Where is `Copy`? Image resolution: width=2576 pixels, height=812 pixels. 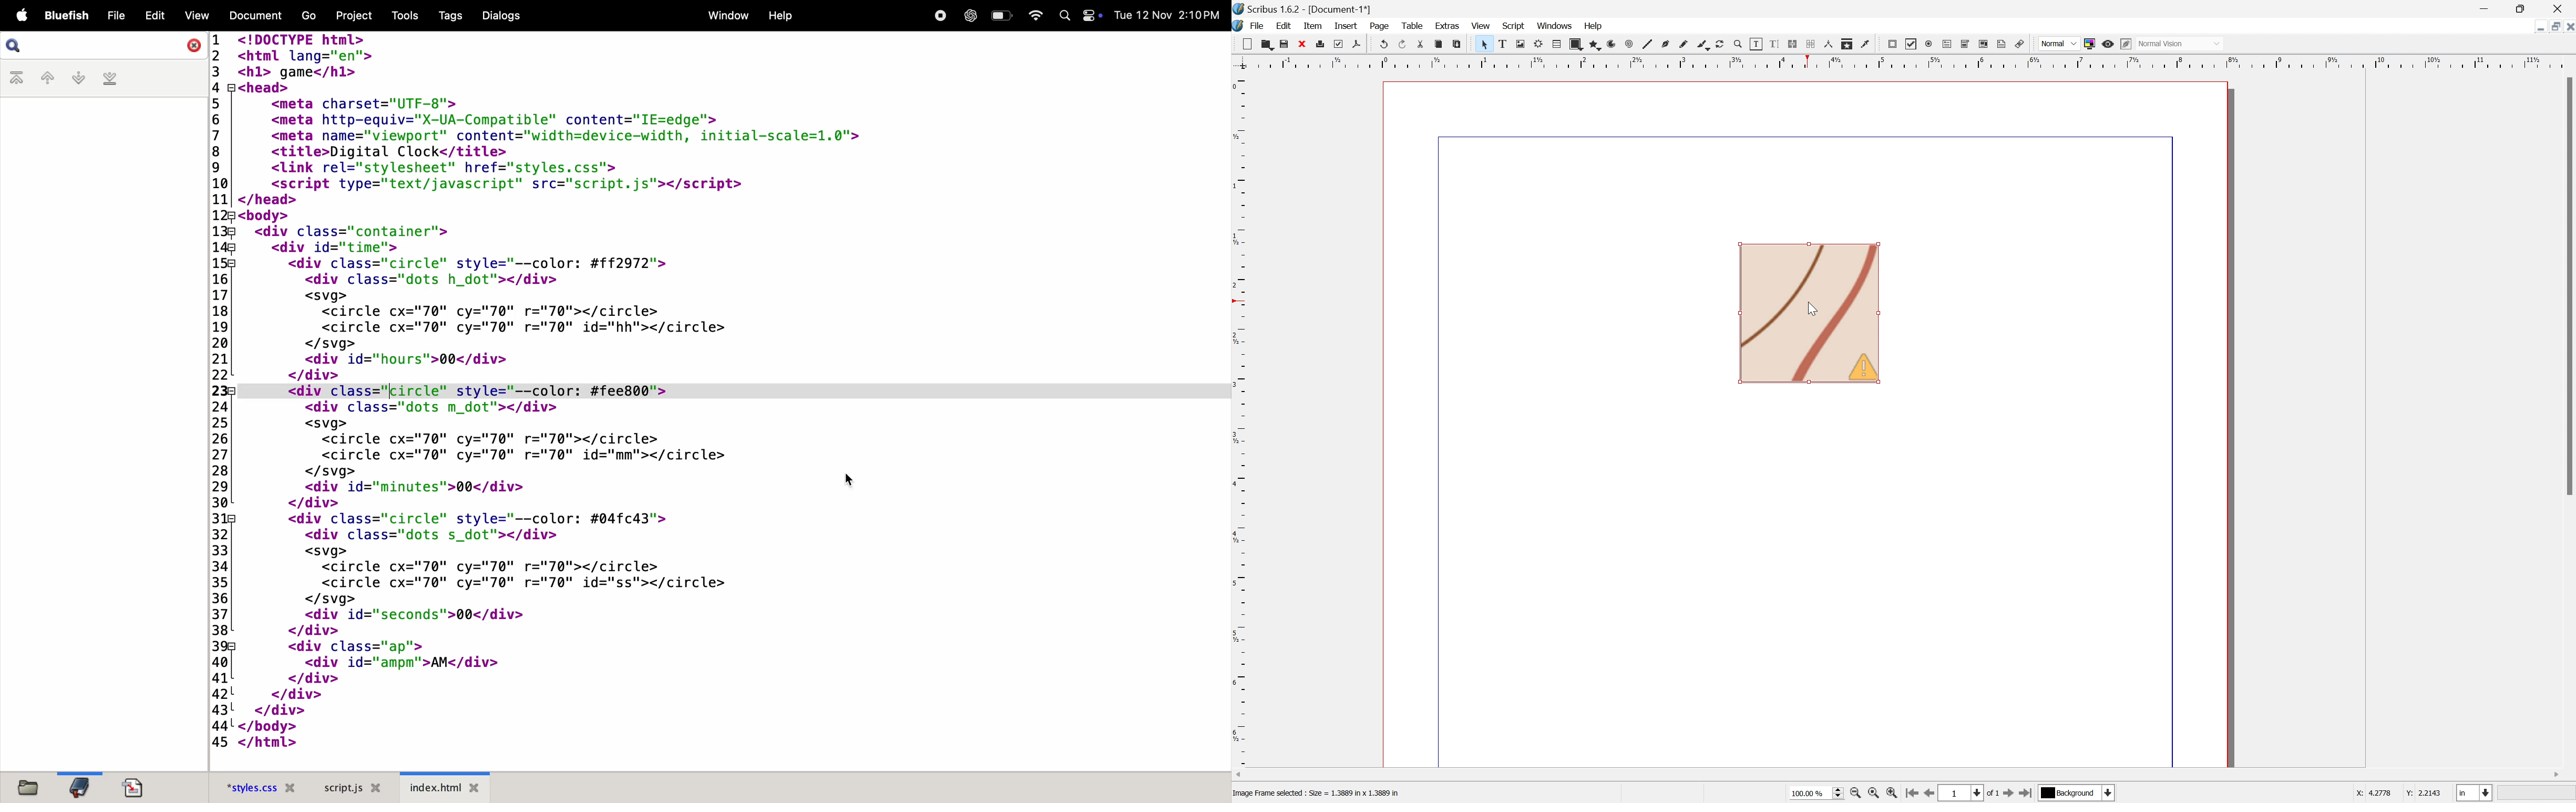 Copy is located at coordinates (1438, 44).